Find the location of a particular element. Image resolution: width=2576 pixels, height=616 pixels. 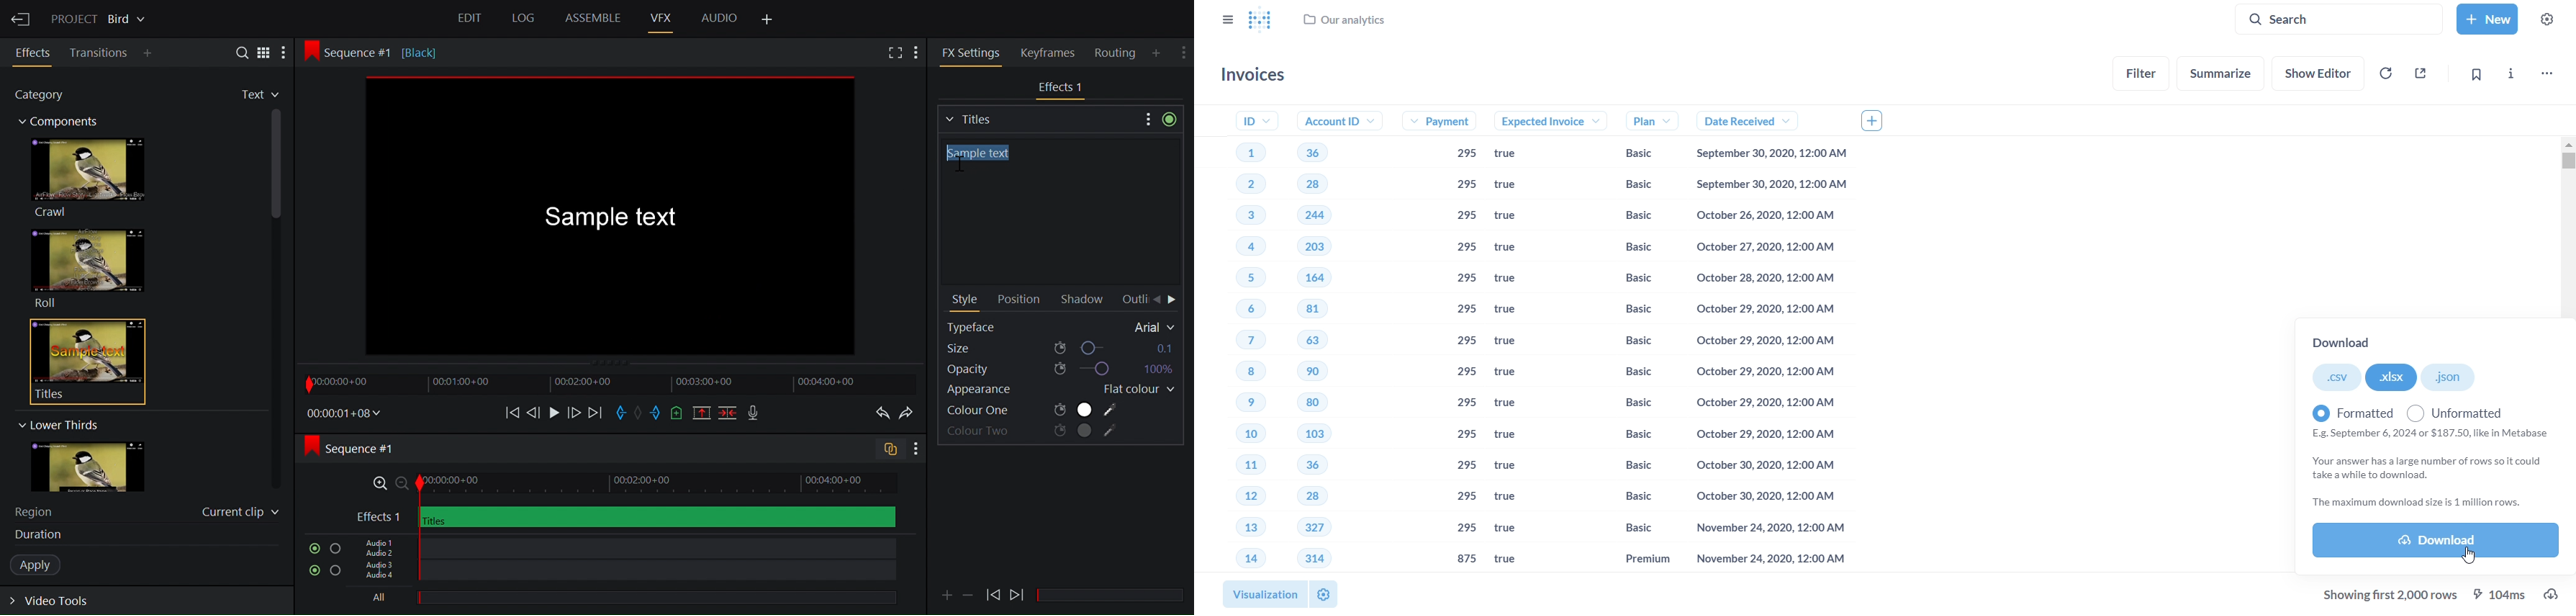

download is located at coordinates (2347, 344).